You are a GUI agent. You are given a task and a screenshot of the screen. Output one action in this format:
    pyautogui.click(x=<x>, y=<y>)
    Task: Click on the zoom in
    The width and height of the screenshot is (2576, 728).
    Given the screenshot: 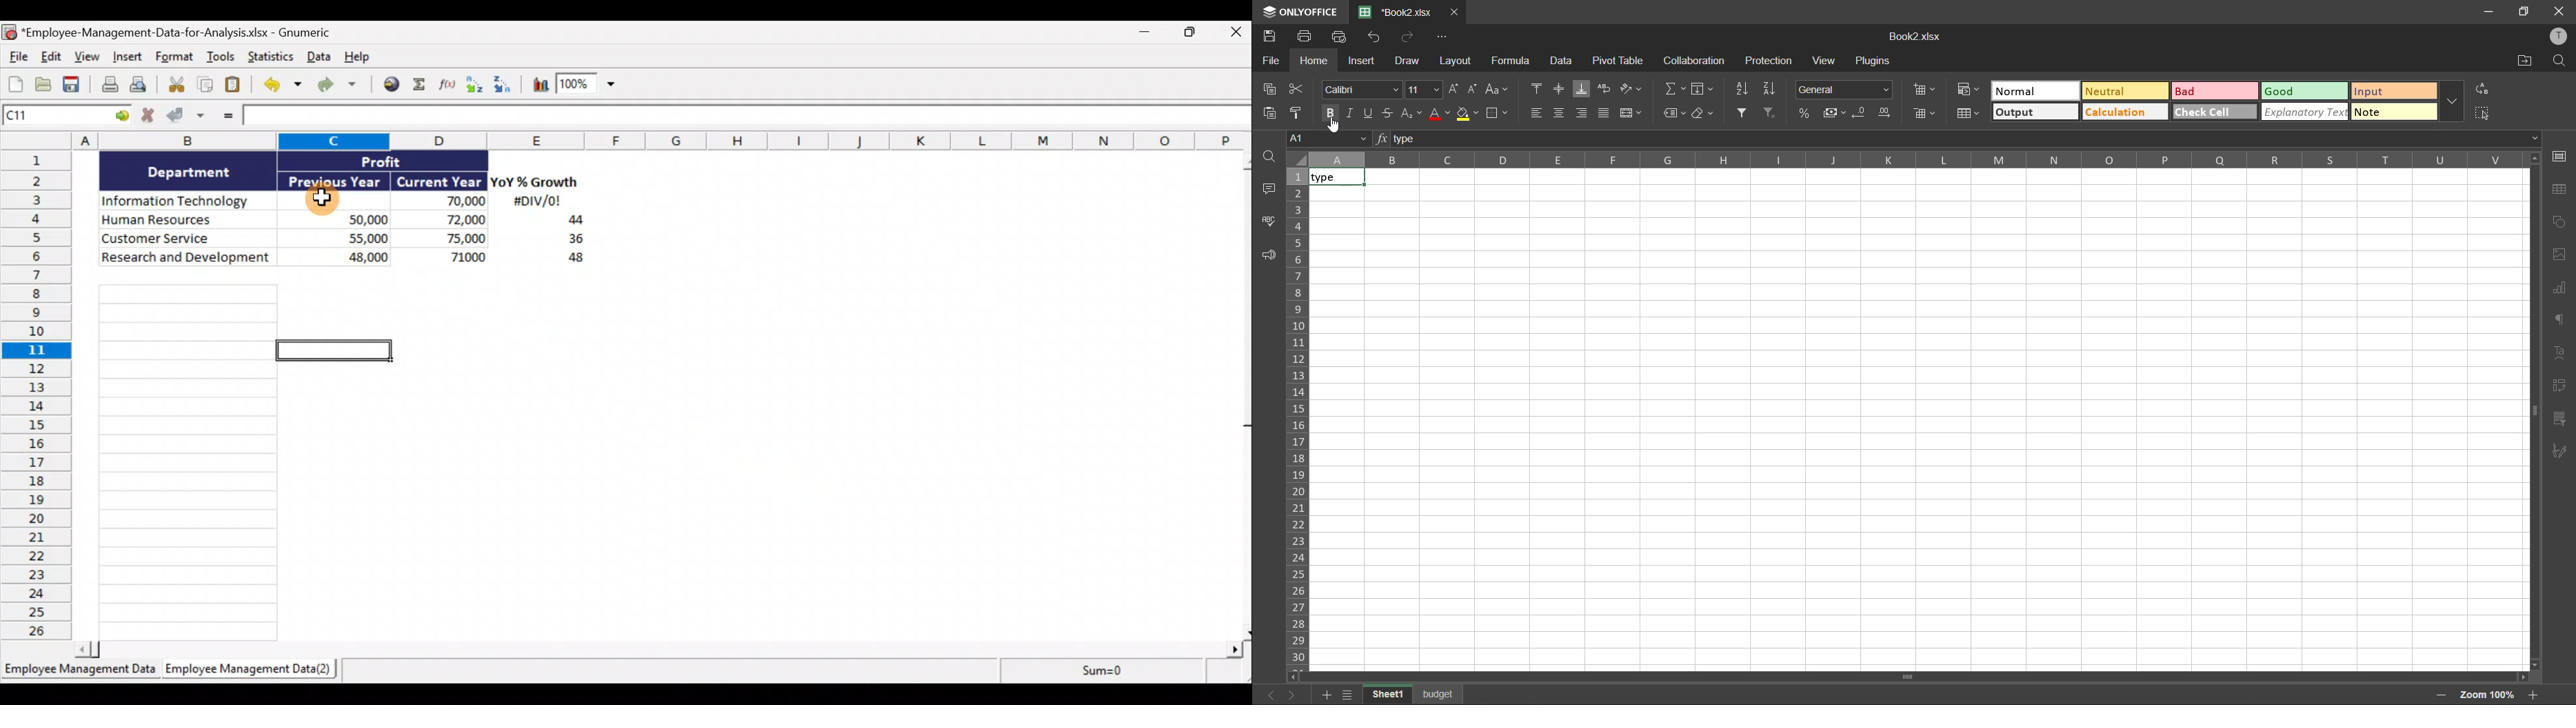 What is the action you would take?
    pyautogui.click(x=2535, y=695)
    